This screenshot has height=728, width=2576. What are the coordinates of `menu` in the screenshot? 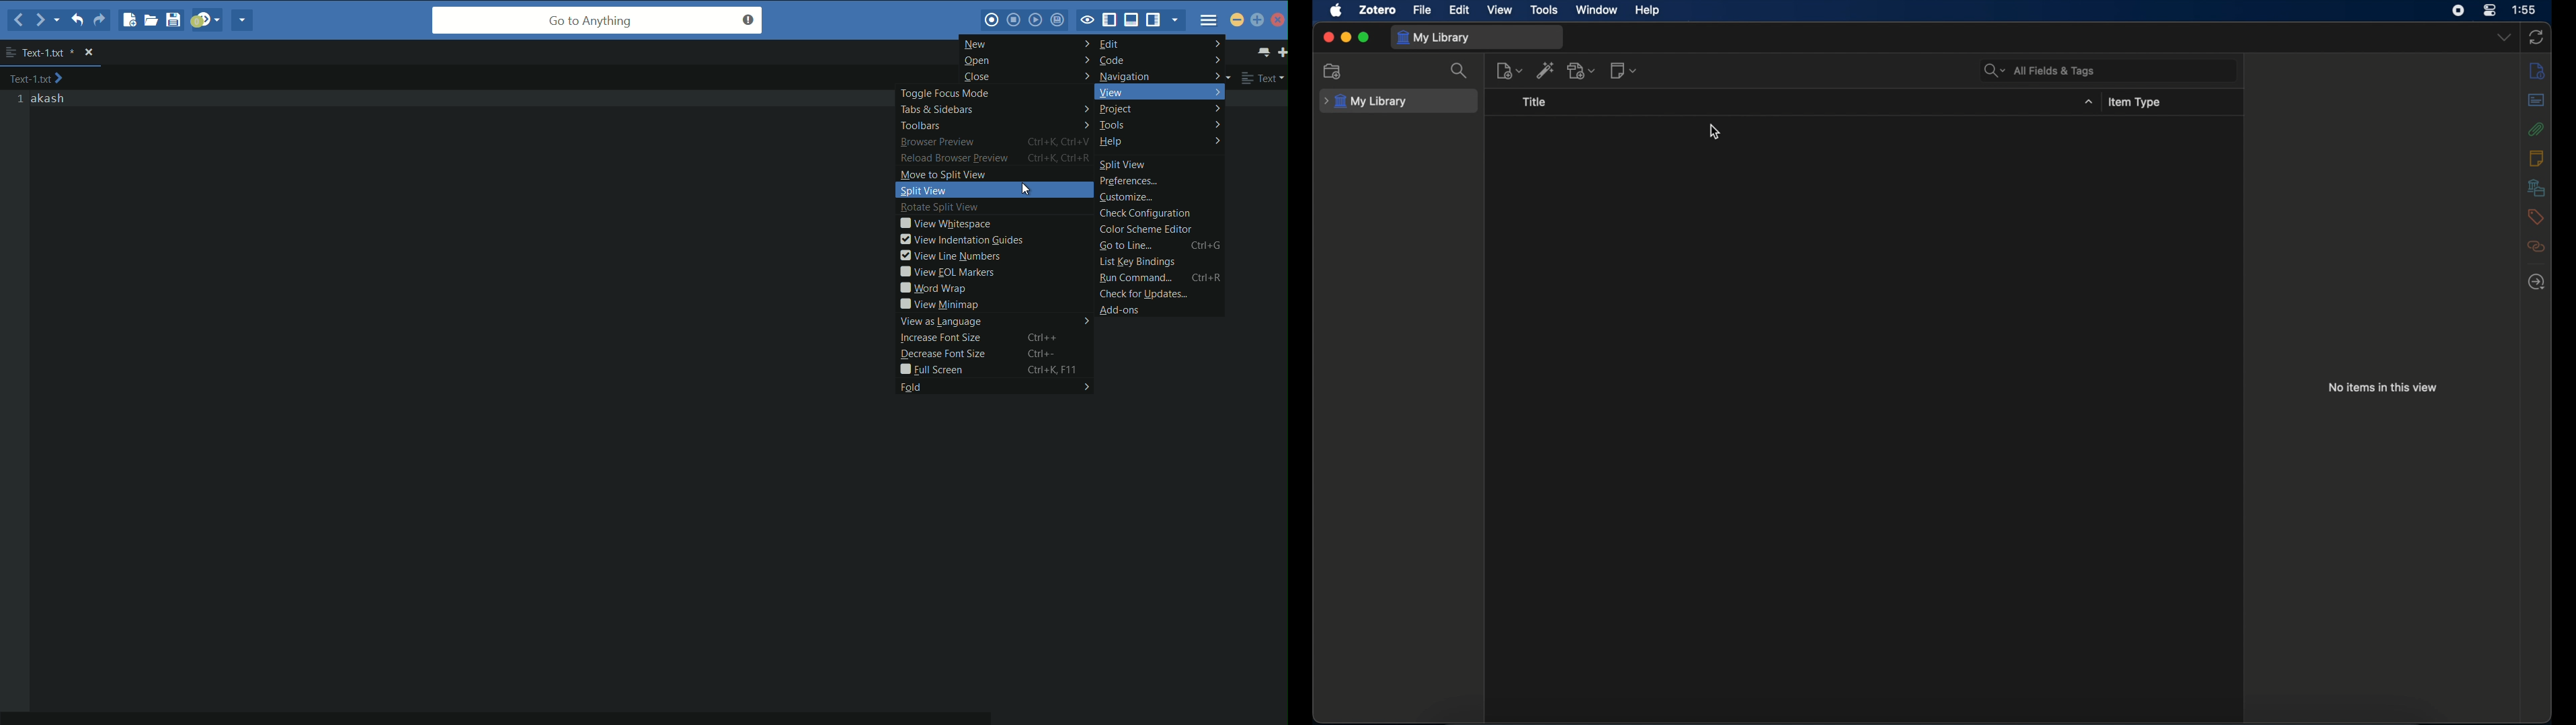 It's located at (1209, 20).